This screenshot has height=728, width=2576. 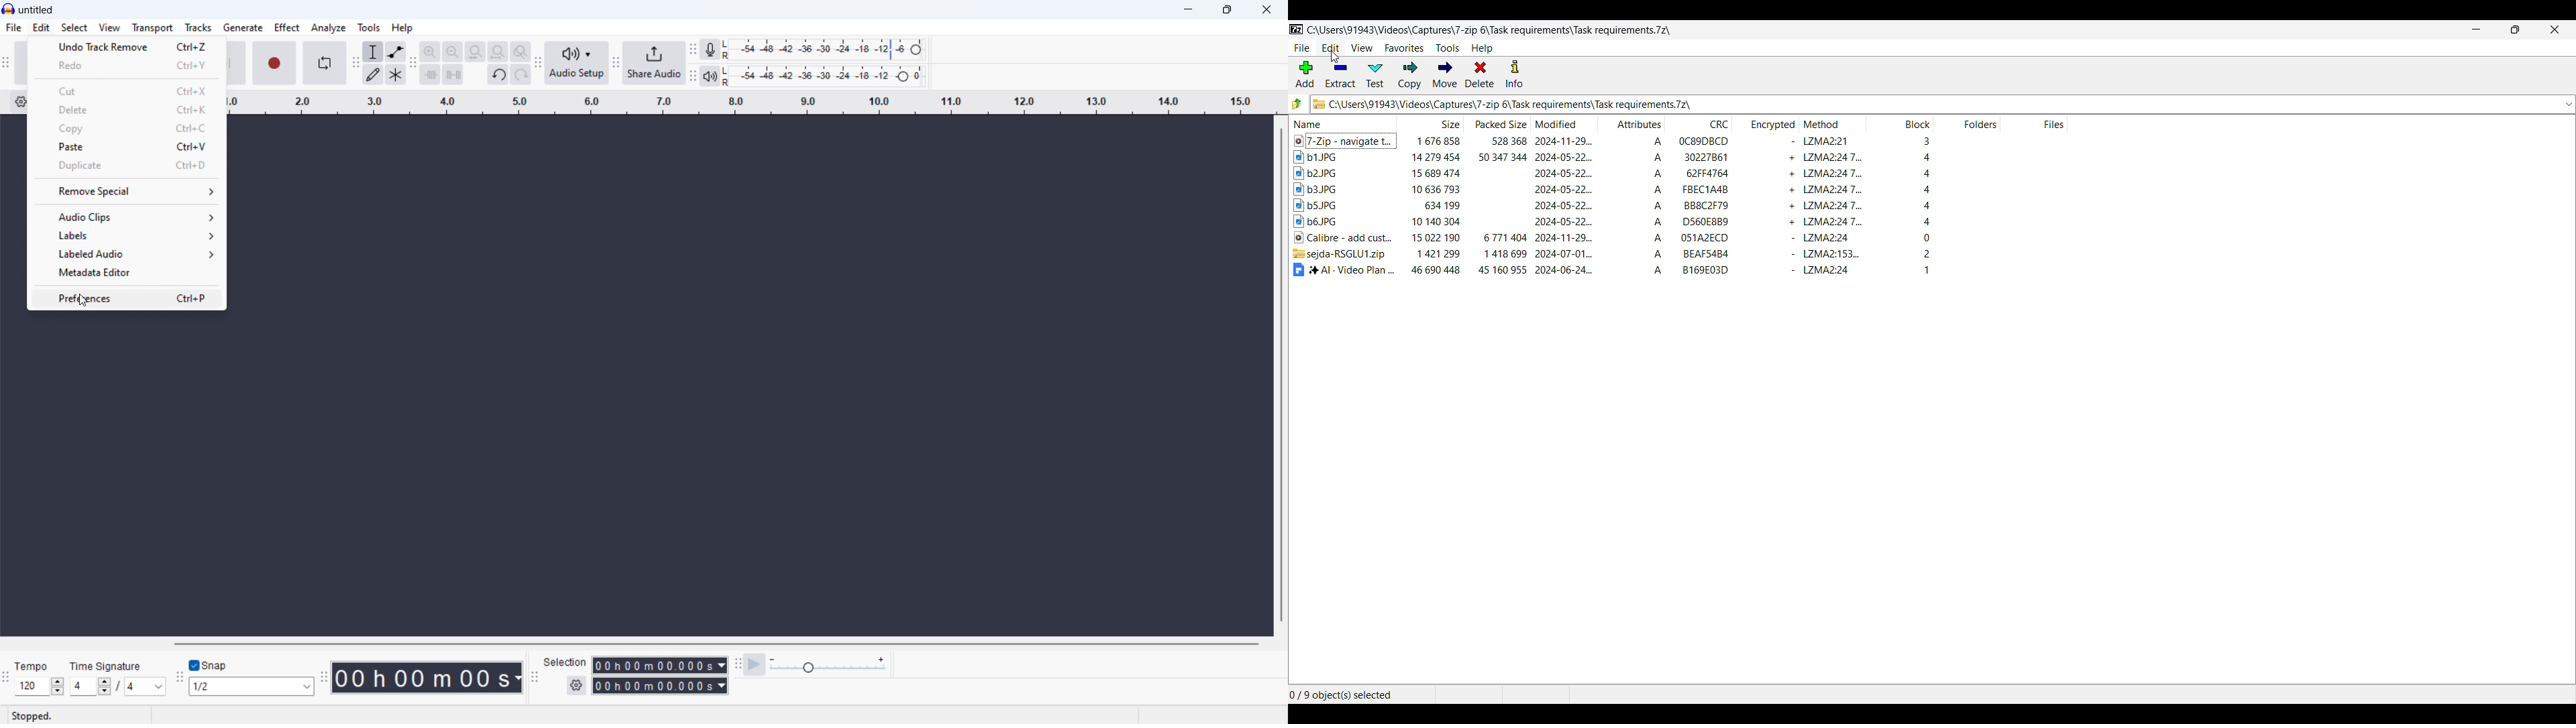 What do you see at coordinates (1331, 48) in the screenshot?
I see `Edit menu` at bounding box center [1331, 48].